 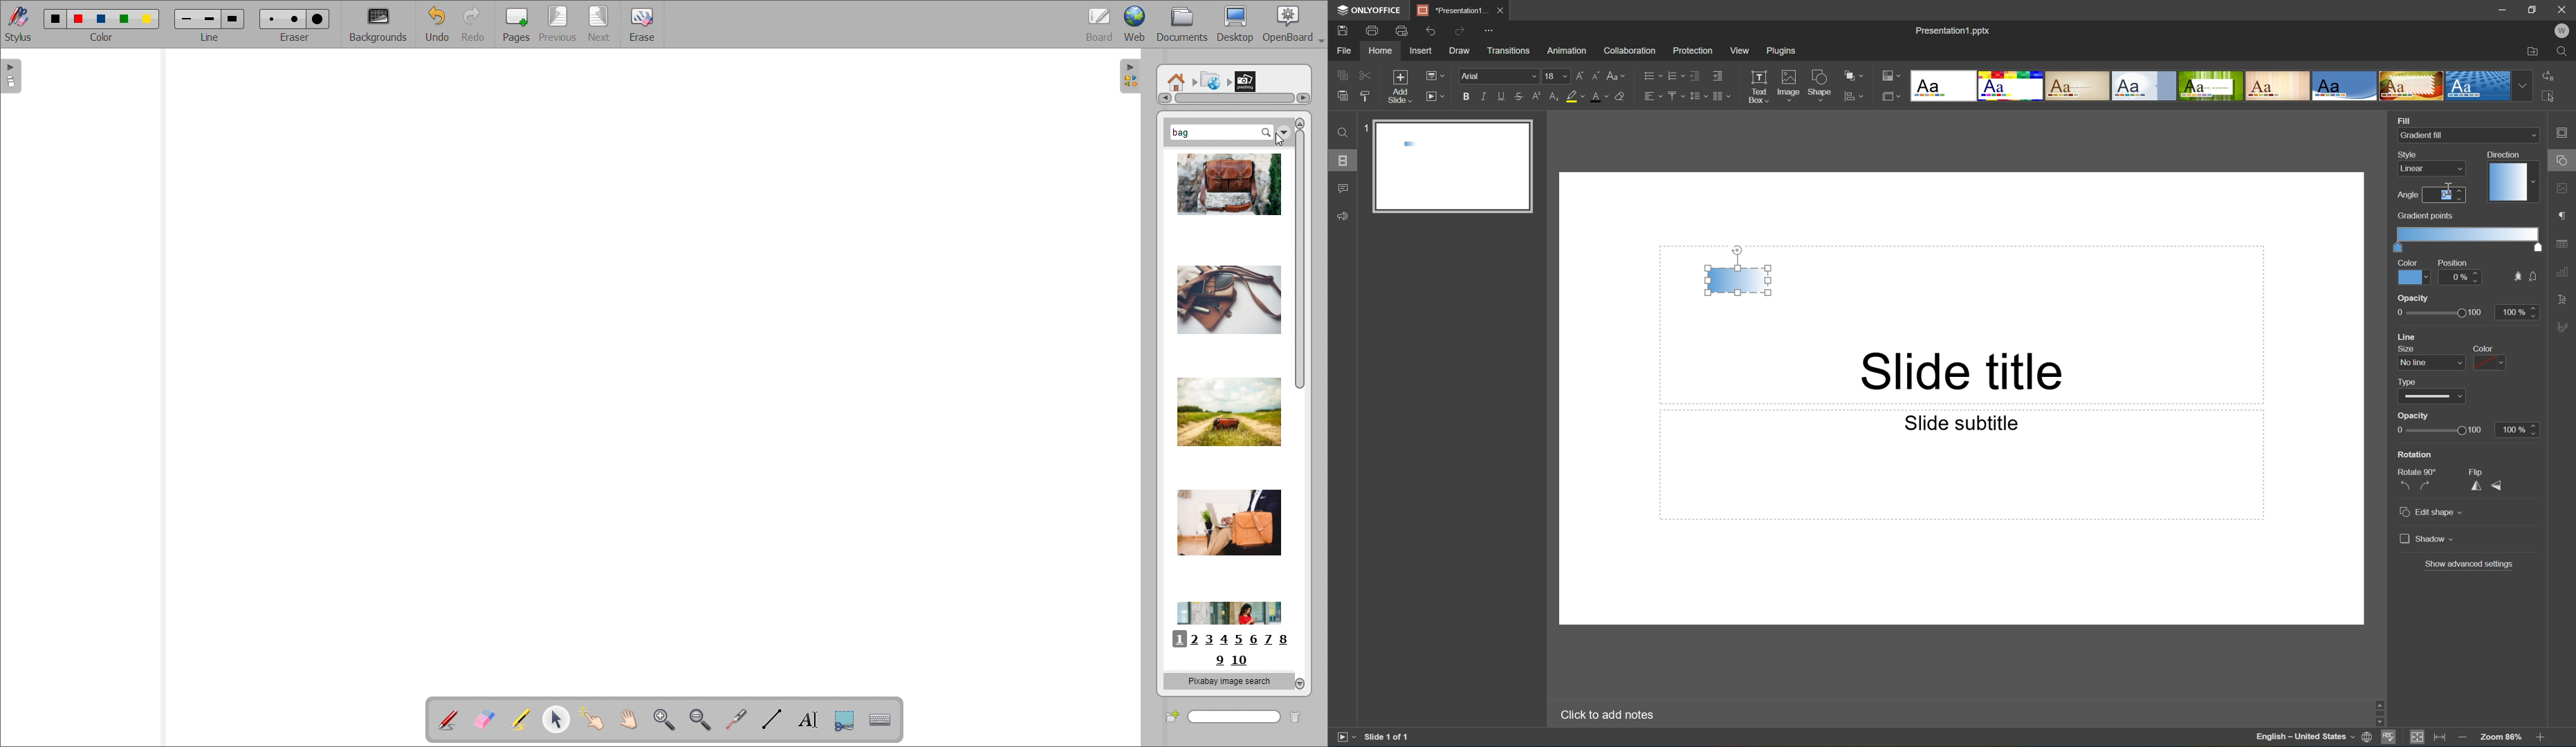 What do you see at coordinates (1620, 95) in the screenshot?
I see `Clear style` at bounding box center [1620, 95].